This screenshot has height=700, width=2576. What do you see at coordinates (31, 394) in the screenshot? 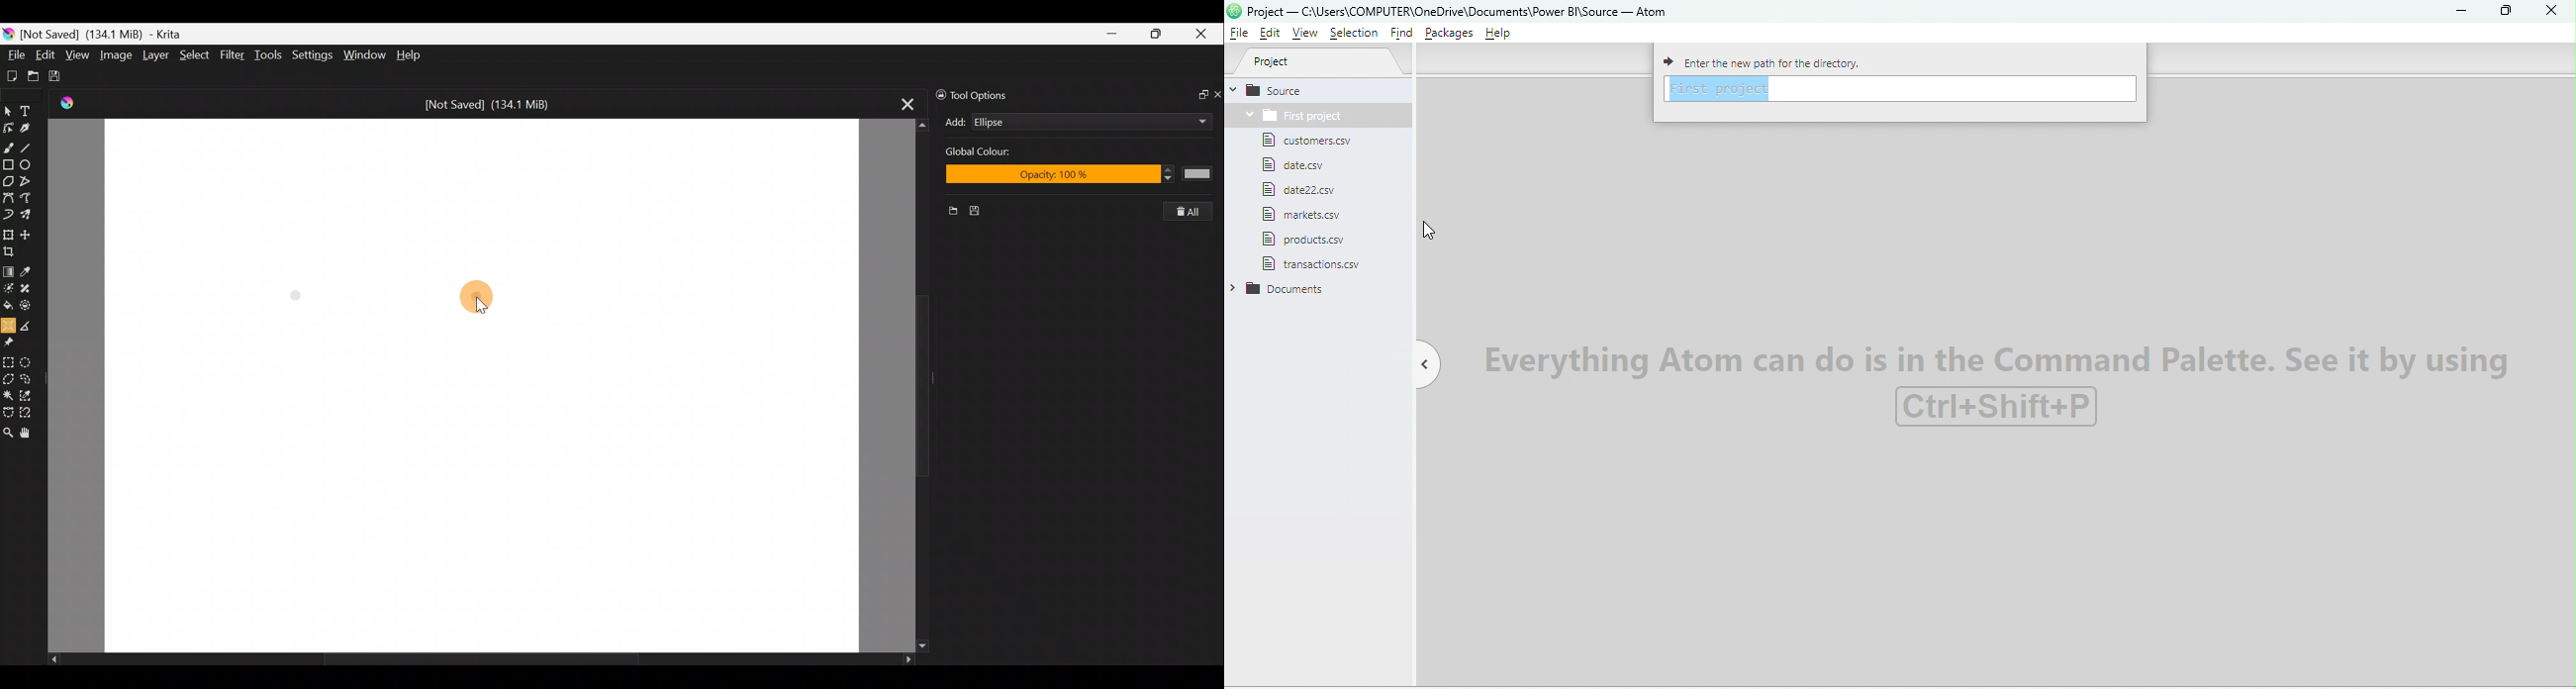
I see `Similar color selection tool` at bounding box center [31, 394].